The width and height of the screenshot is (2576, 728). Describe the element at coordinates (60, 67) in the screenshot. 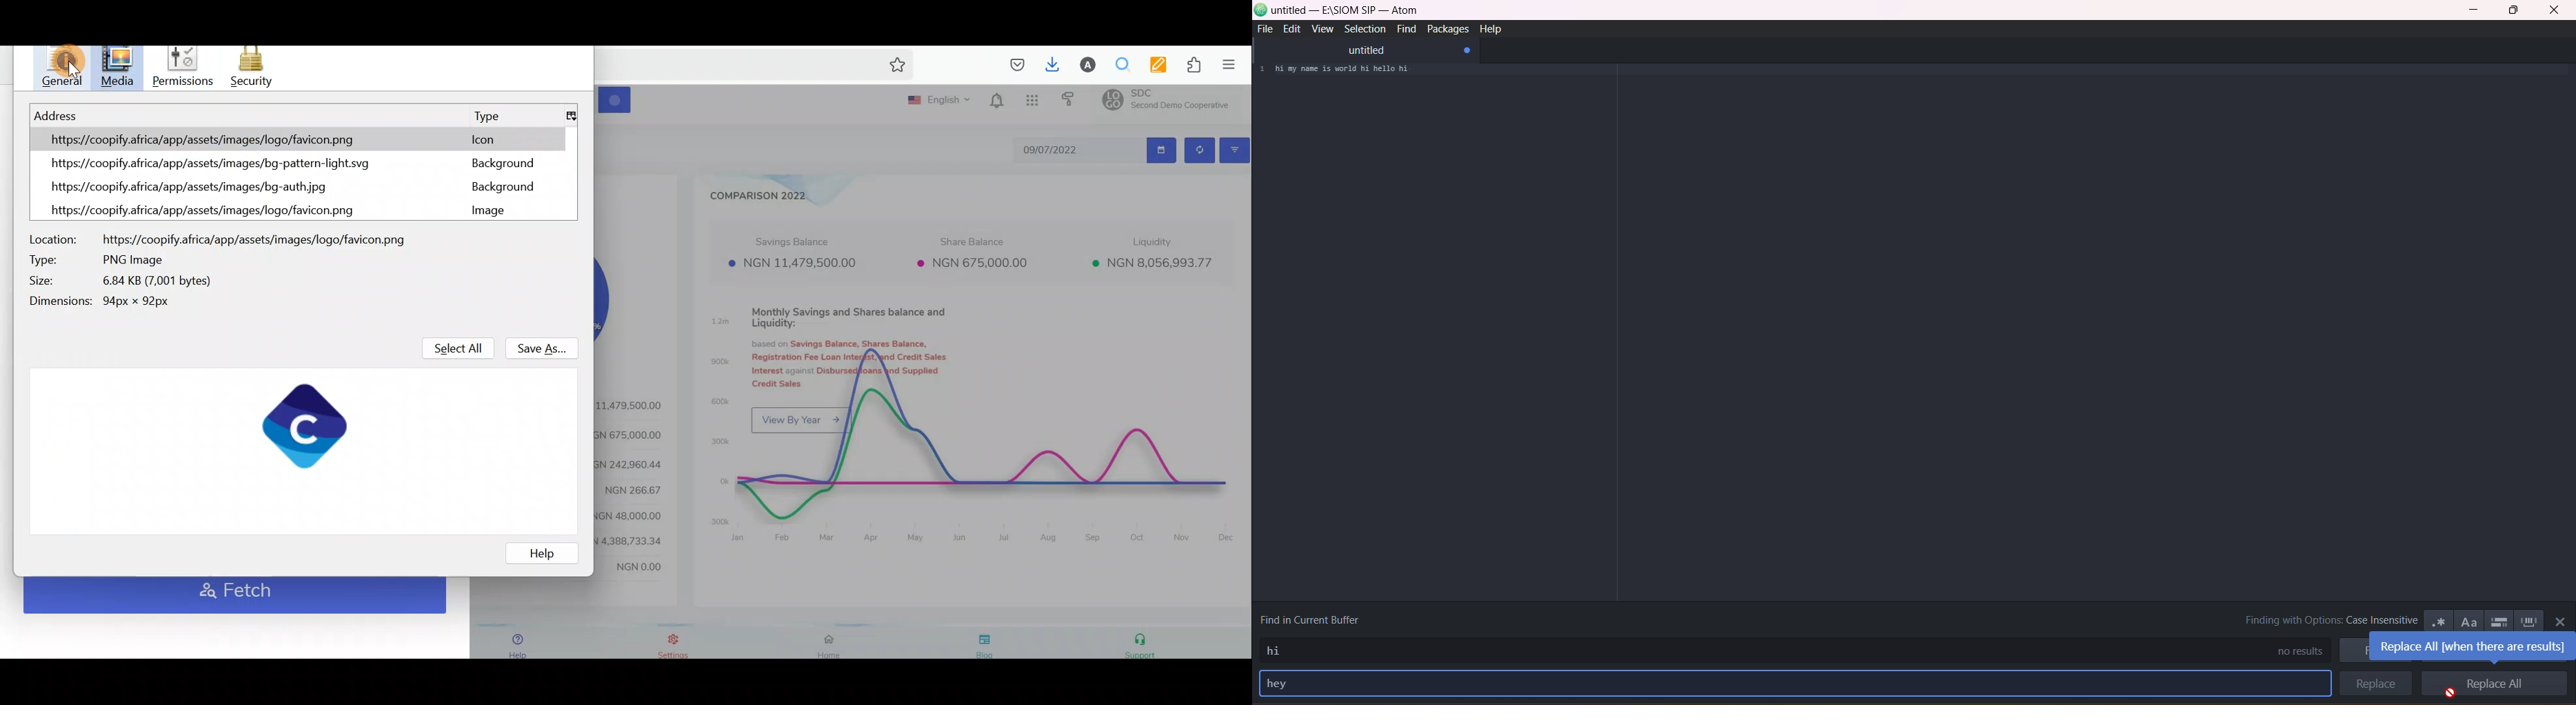

I see `Cursor` at that location.